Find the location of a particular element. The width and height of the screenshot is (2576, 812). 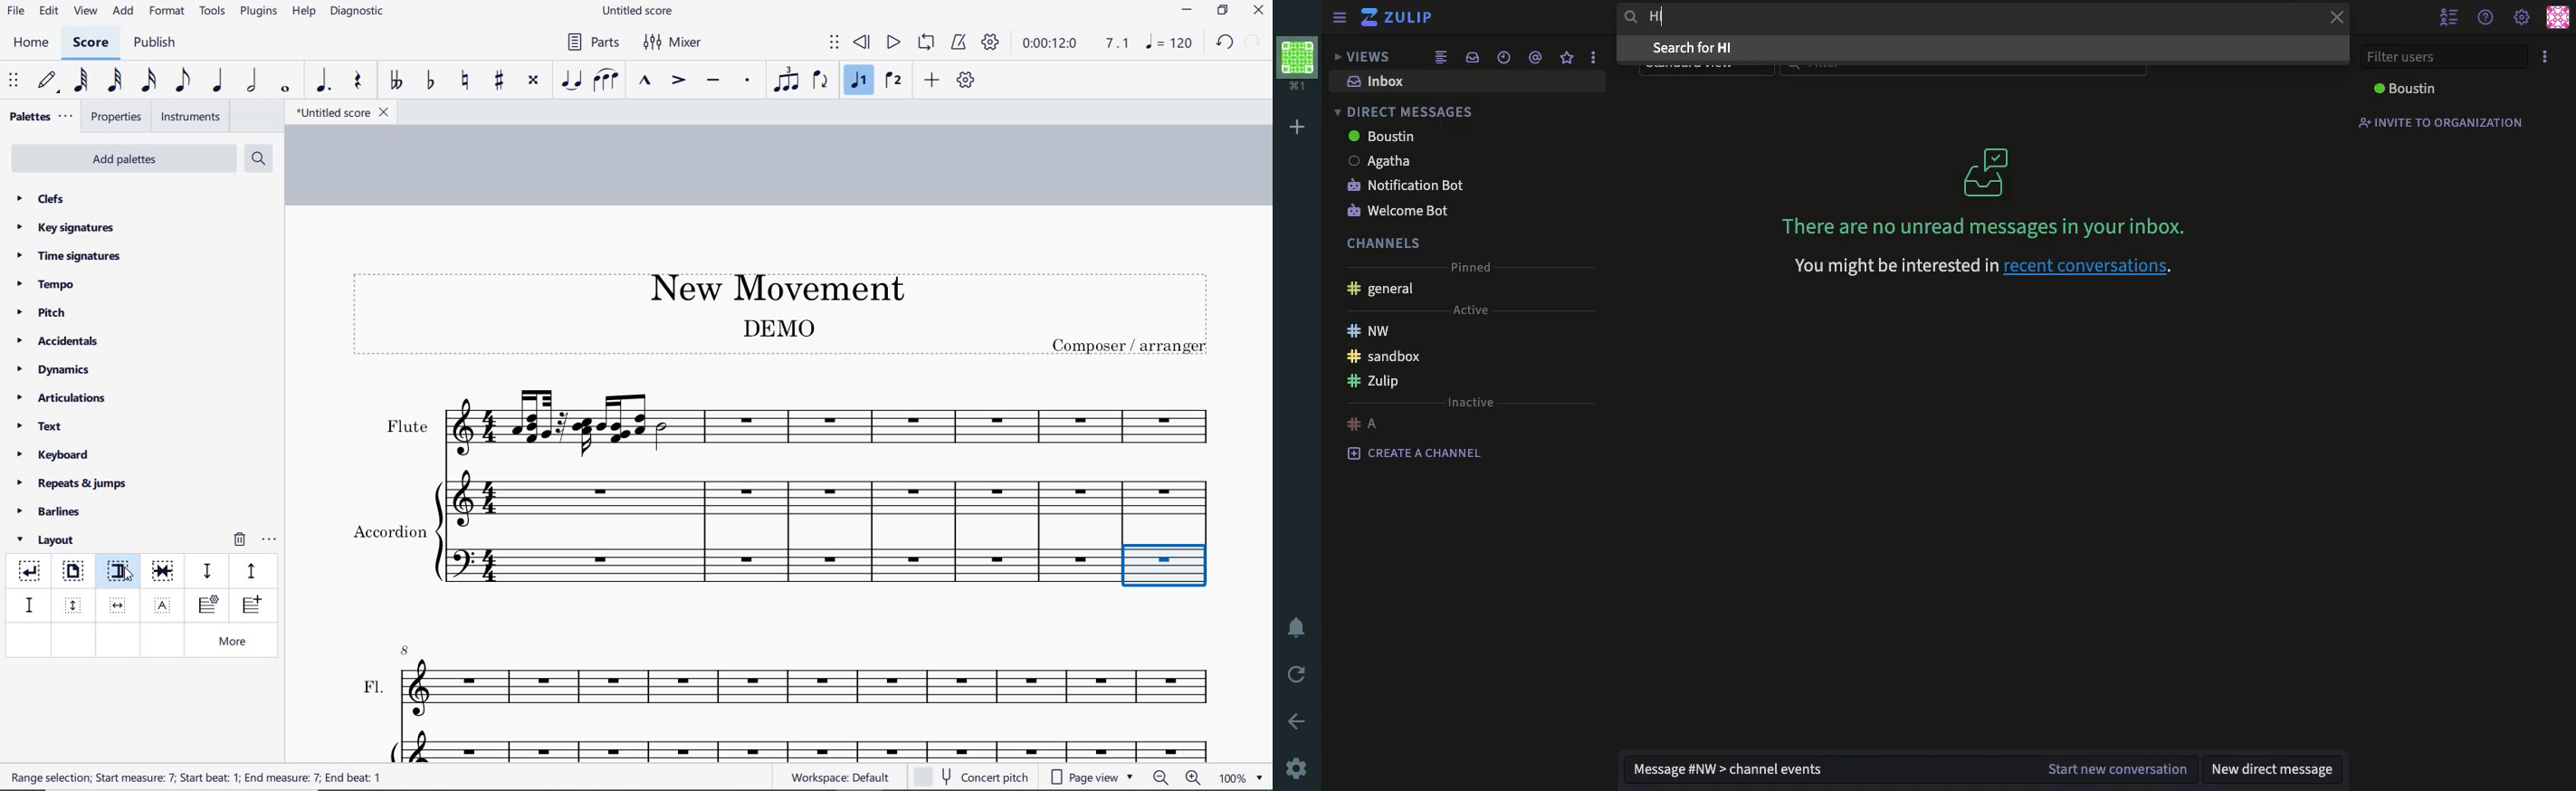

staff spacer fixed down is located at coordinates (27, 605).